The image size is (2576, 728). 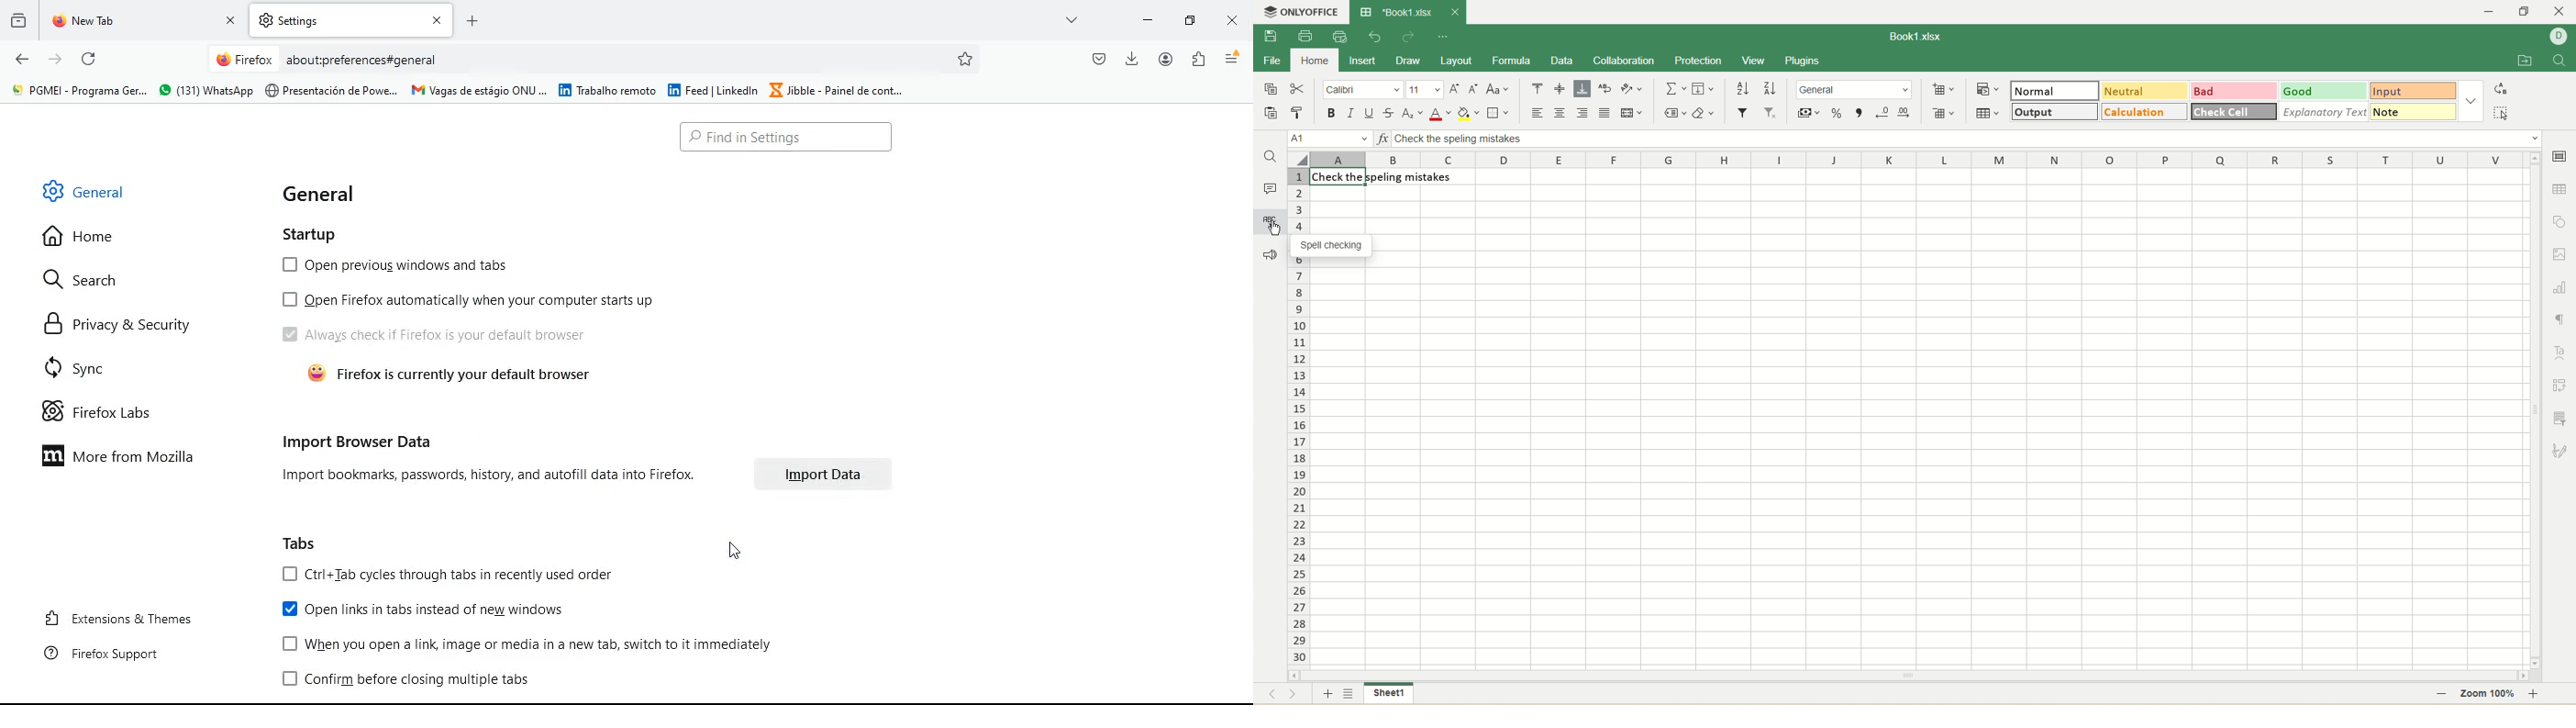 What do you see at coordinates (438, 334) in the screenshot?
I see `Always check if Firefox is your default browser` at bounding box center [438, 334].